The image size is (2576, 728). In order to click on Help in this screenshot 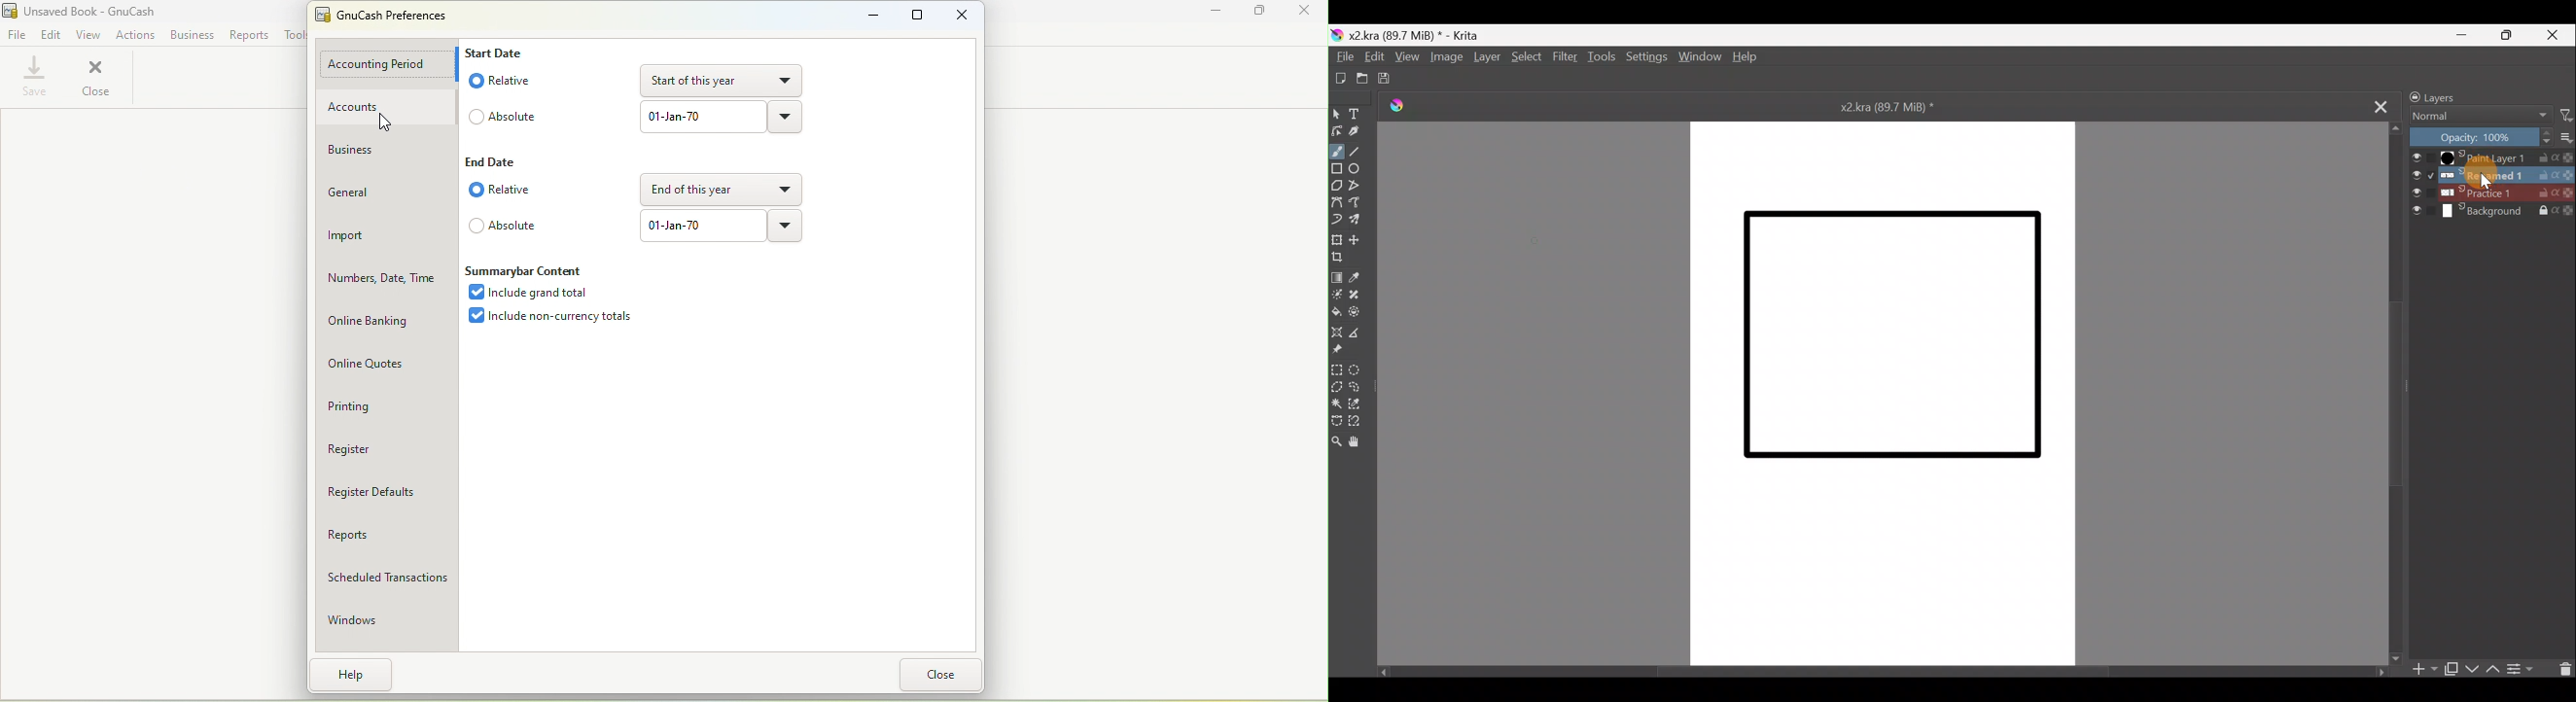, I will do `click(1749, 56)`.